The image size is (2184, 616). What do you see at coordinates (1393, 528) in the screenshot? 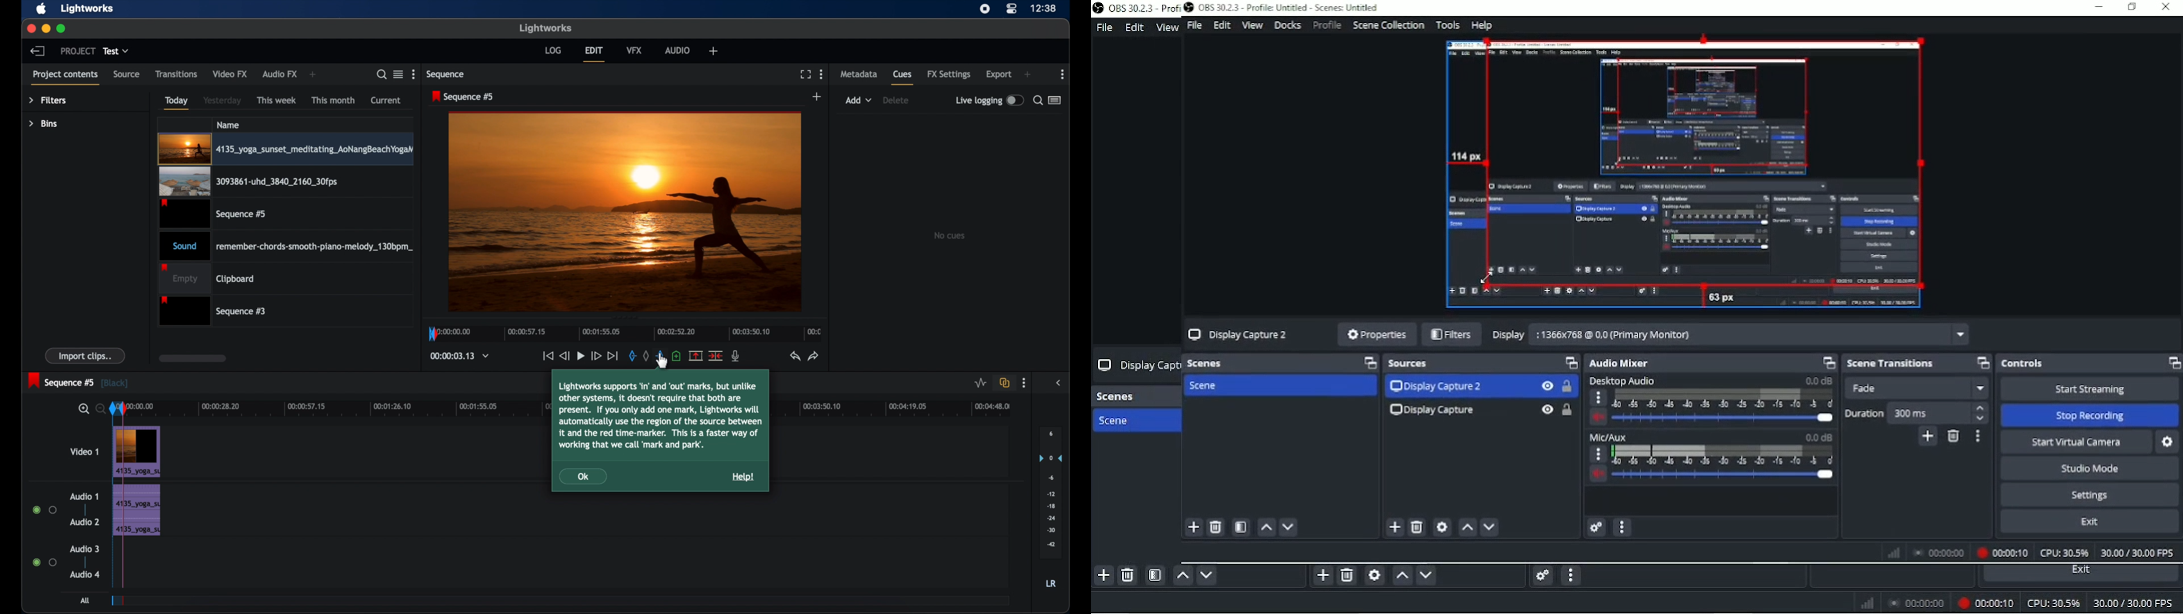
I see `Add` at bounding box center [1393, 528].